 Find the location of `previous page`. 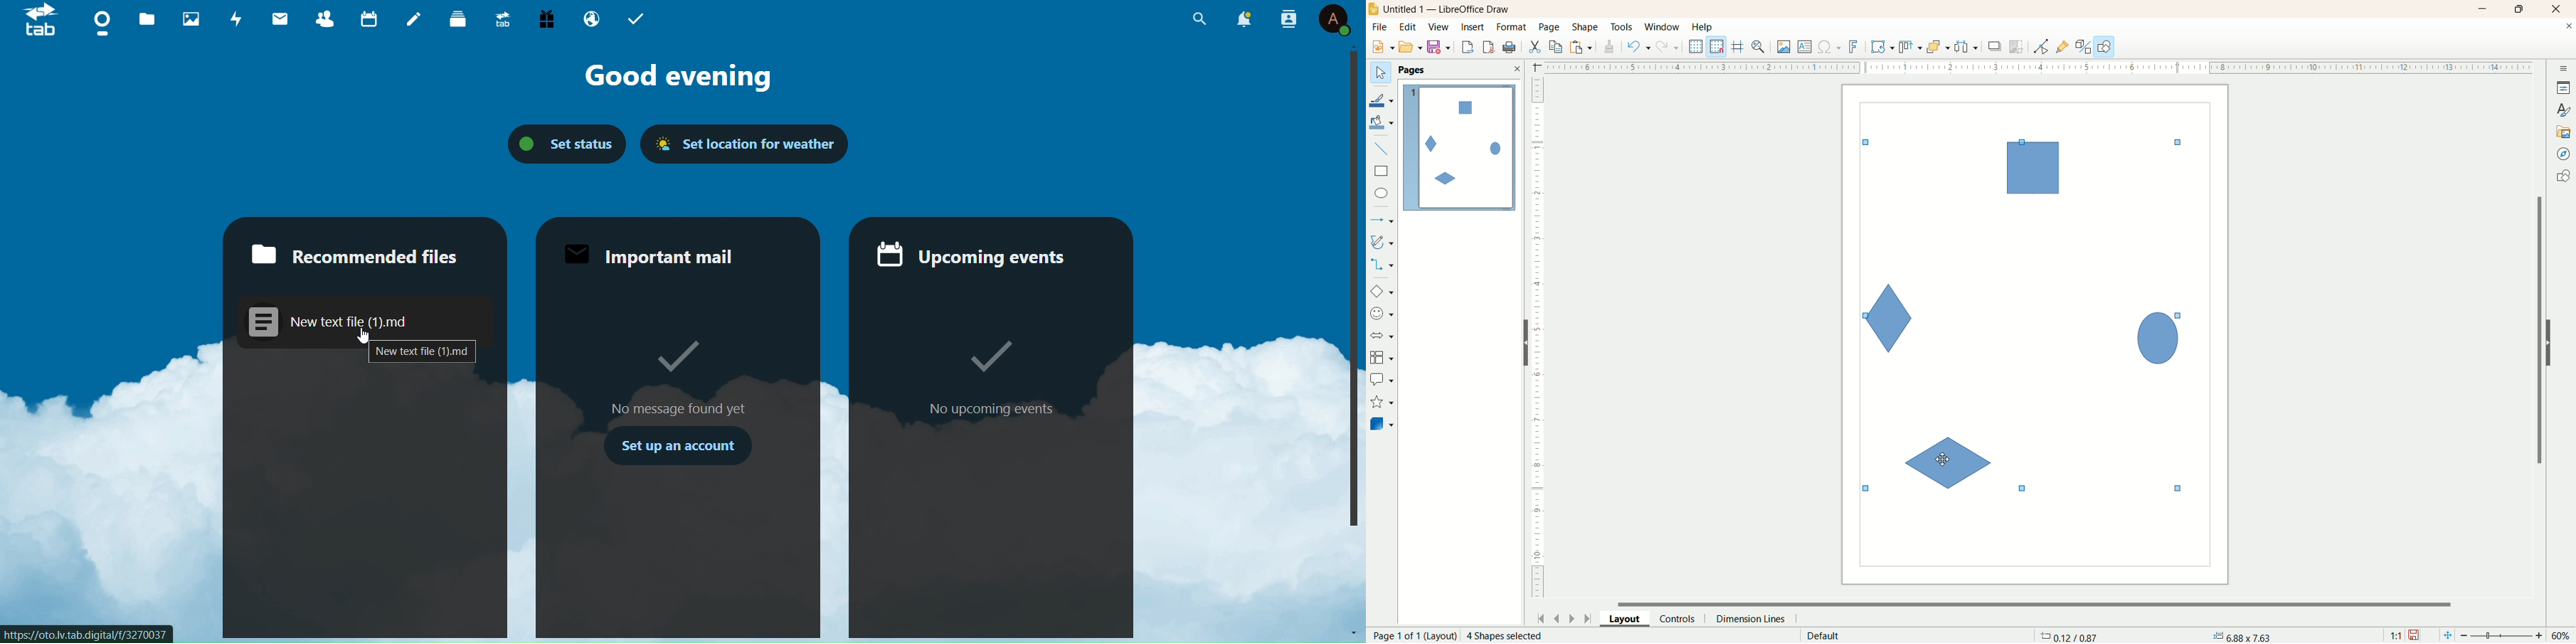

previous page is located at coordinates (1556, 617).